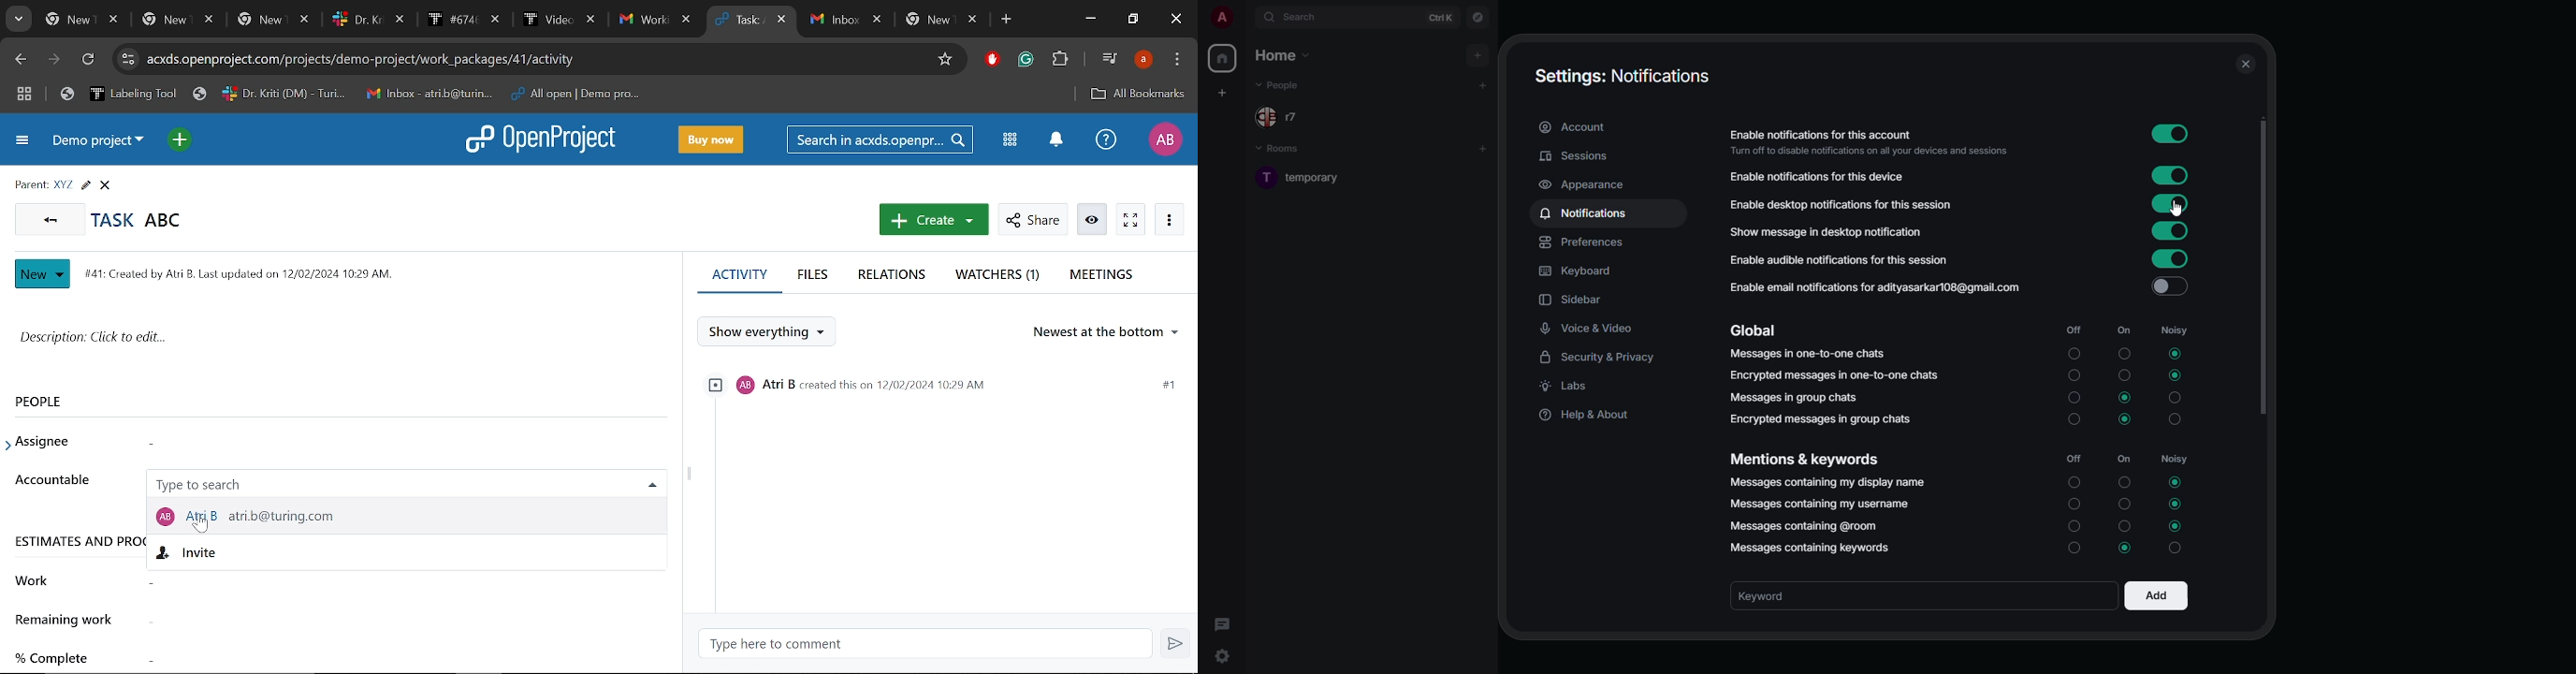 The height and width of the screenshot is (700, 2576). Describe the element at coordinates (2125, 525) in the screenshot. I see `On Unselected` at that location.